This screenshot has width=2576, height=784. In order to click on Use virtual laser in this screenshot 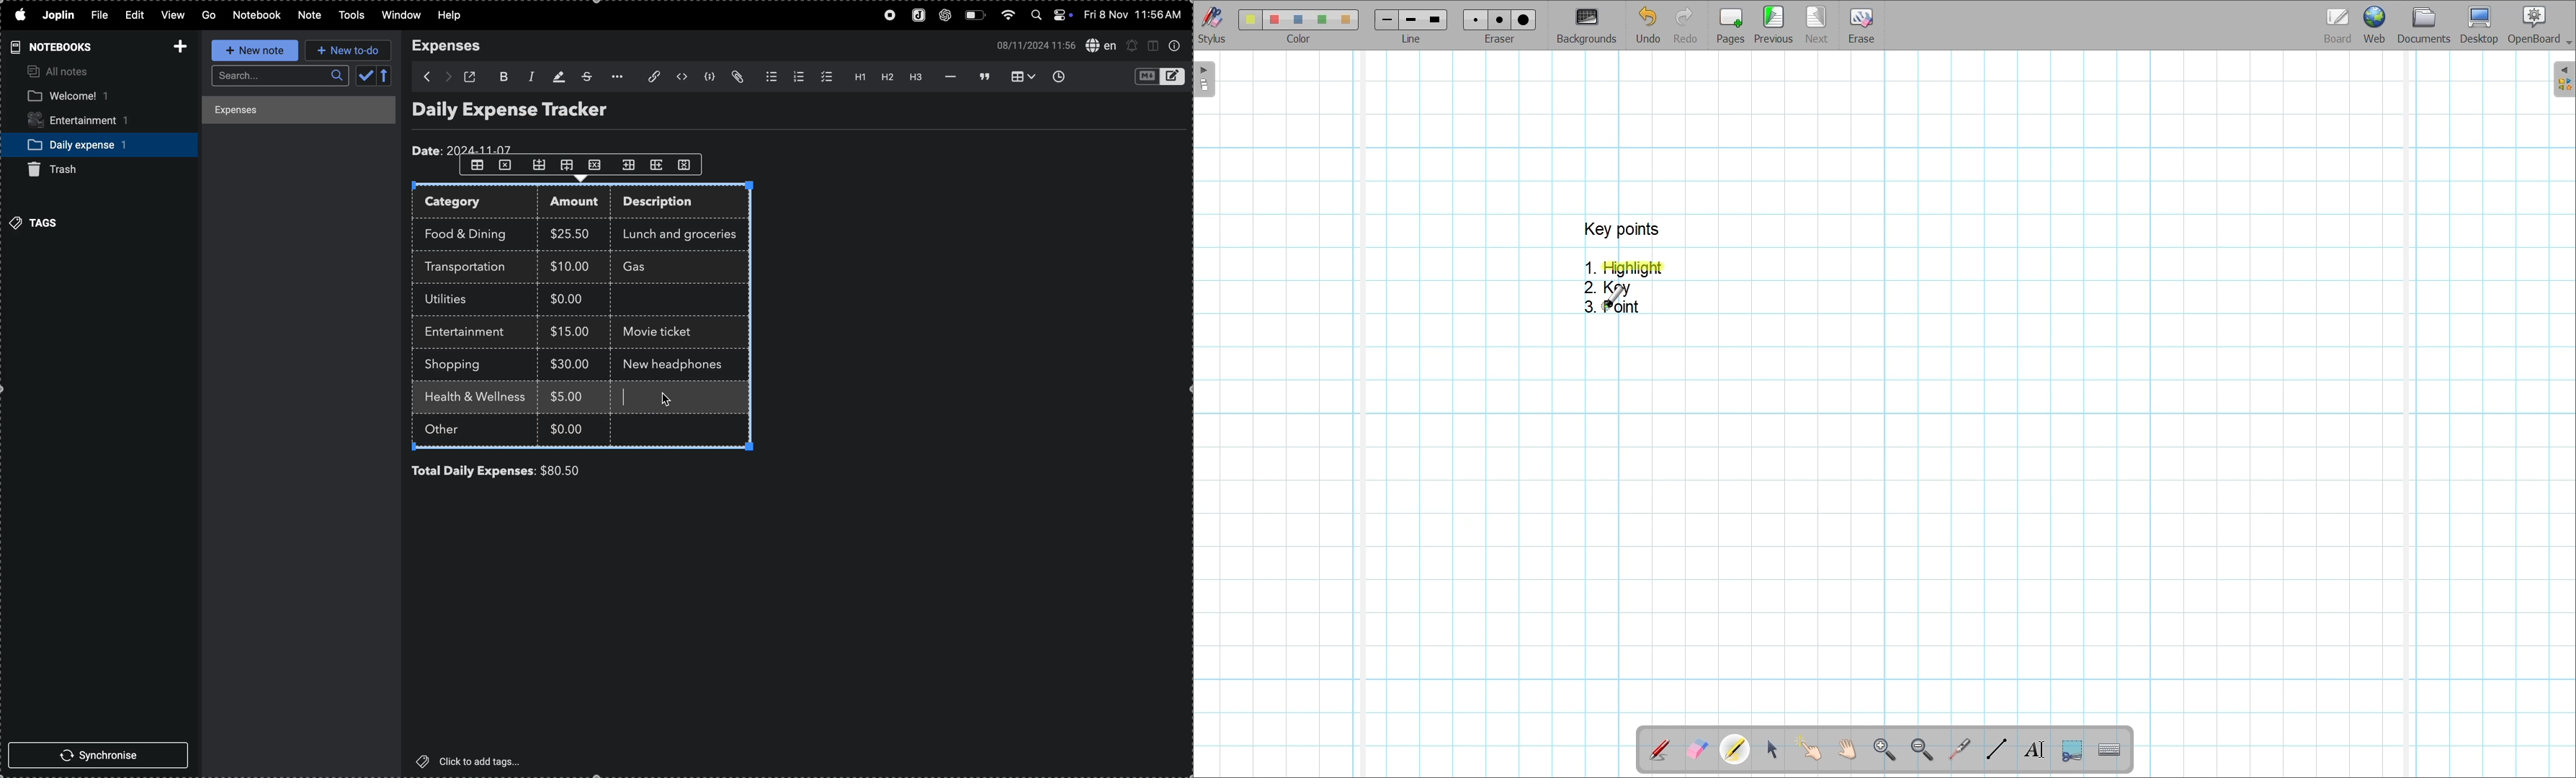, I will do `click(1959, 750)`.